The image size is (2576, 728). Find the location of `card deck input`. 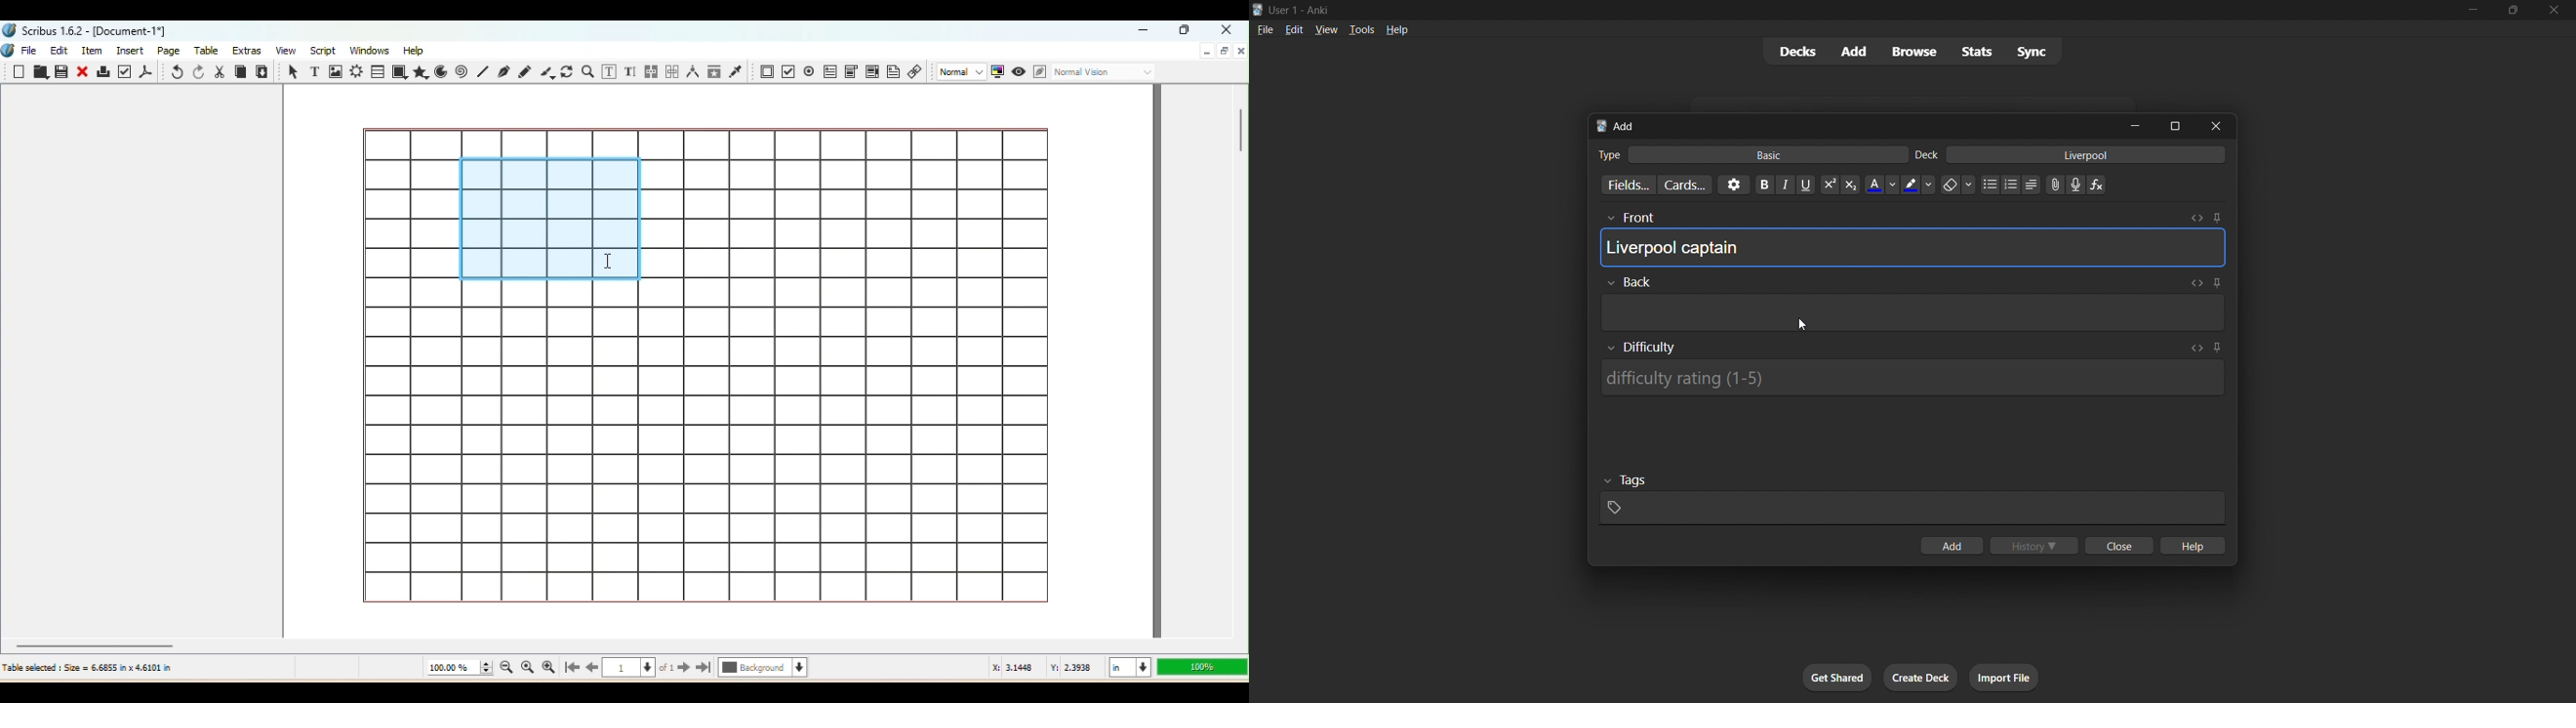

card deck input is located at coordinates (2086, 154).